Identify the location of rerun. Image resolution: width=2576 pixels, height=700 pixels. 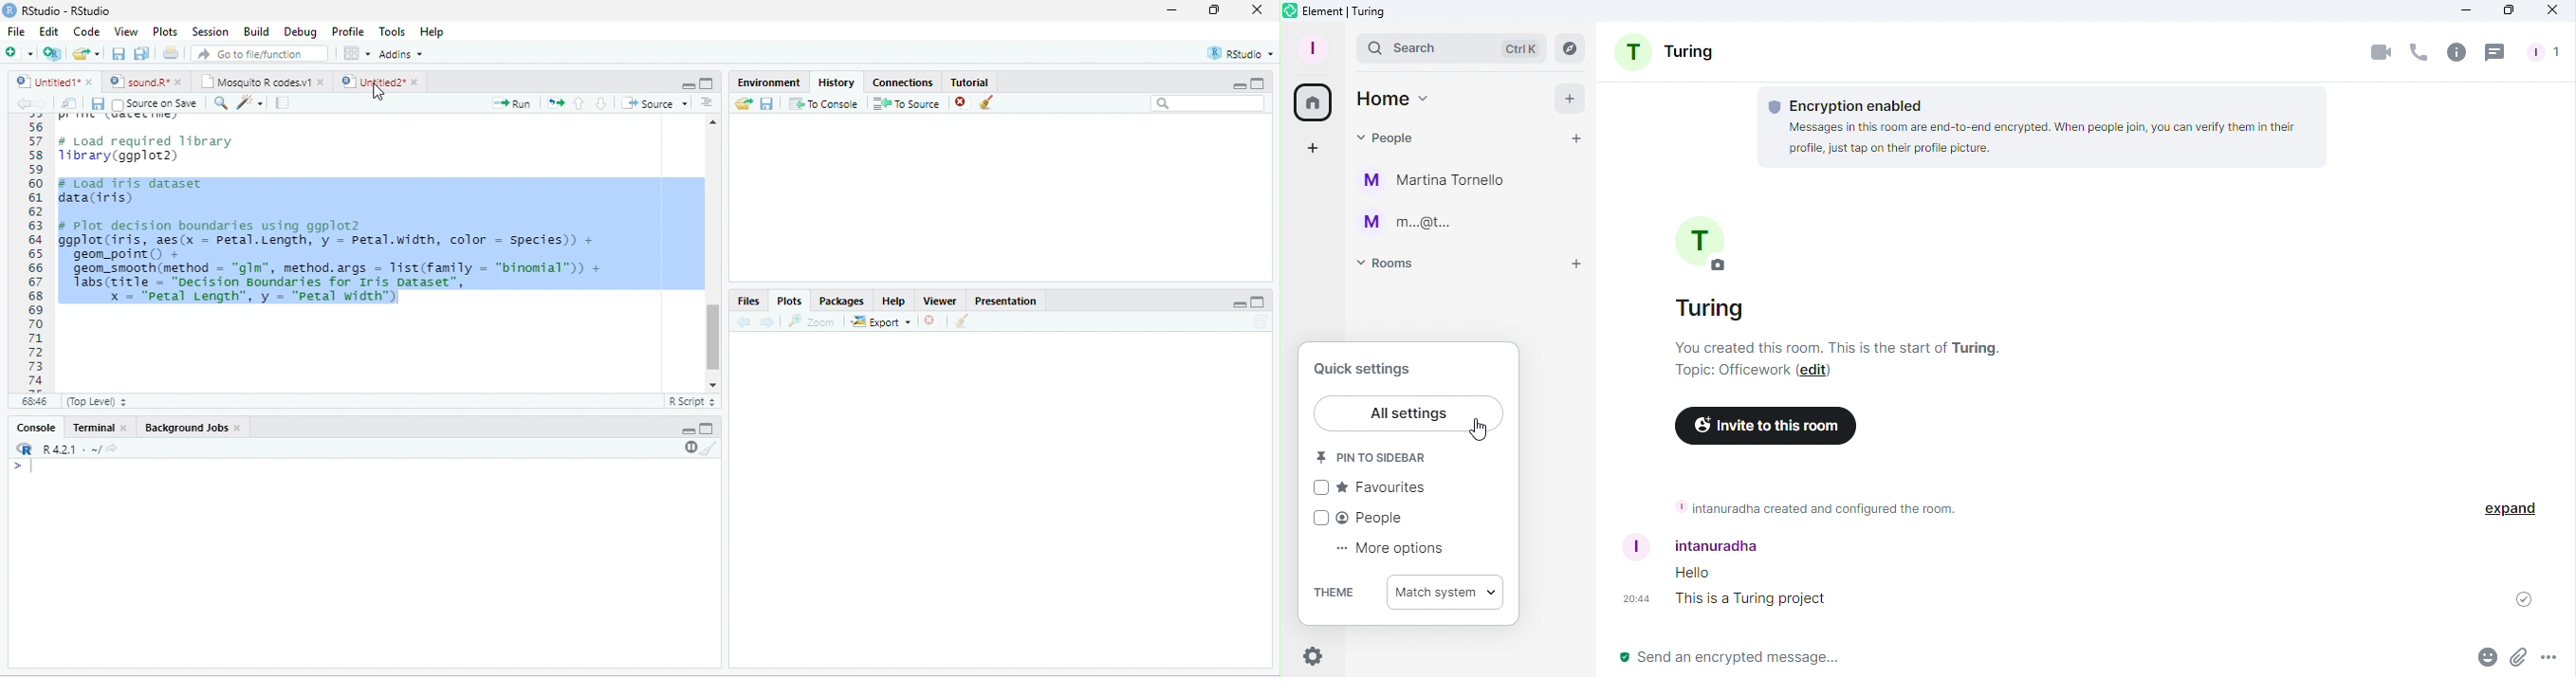
(555, 103).